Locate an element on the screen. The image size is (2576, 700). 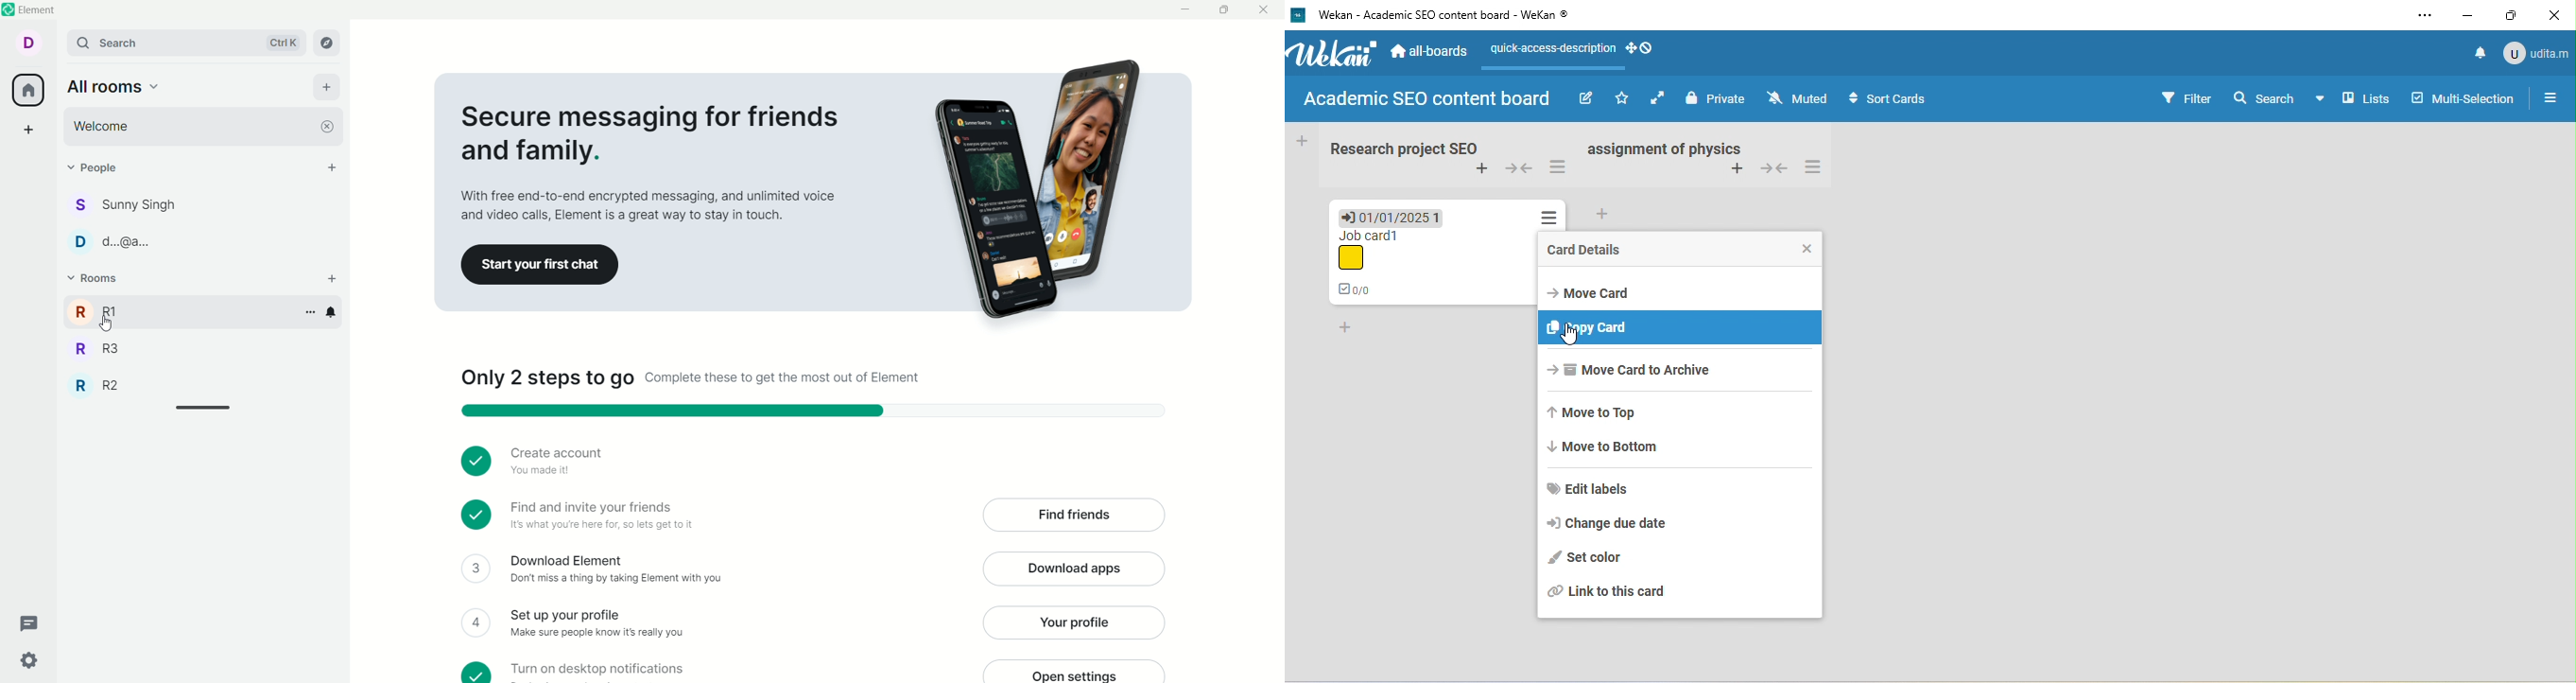
add is located at coordinates (333, 279).